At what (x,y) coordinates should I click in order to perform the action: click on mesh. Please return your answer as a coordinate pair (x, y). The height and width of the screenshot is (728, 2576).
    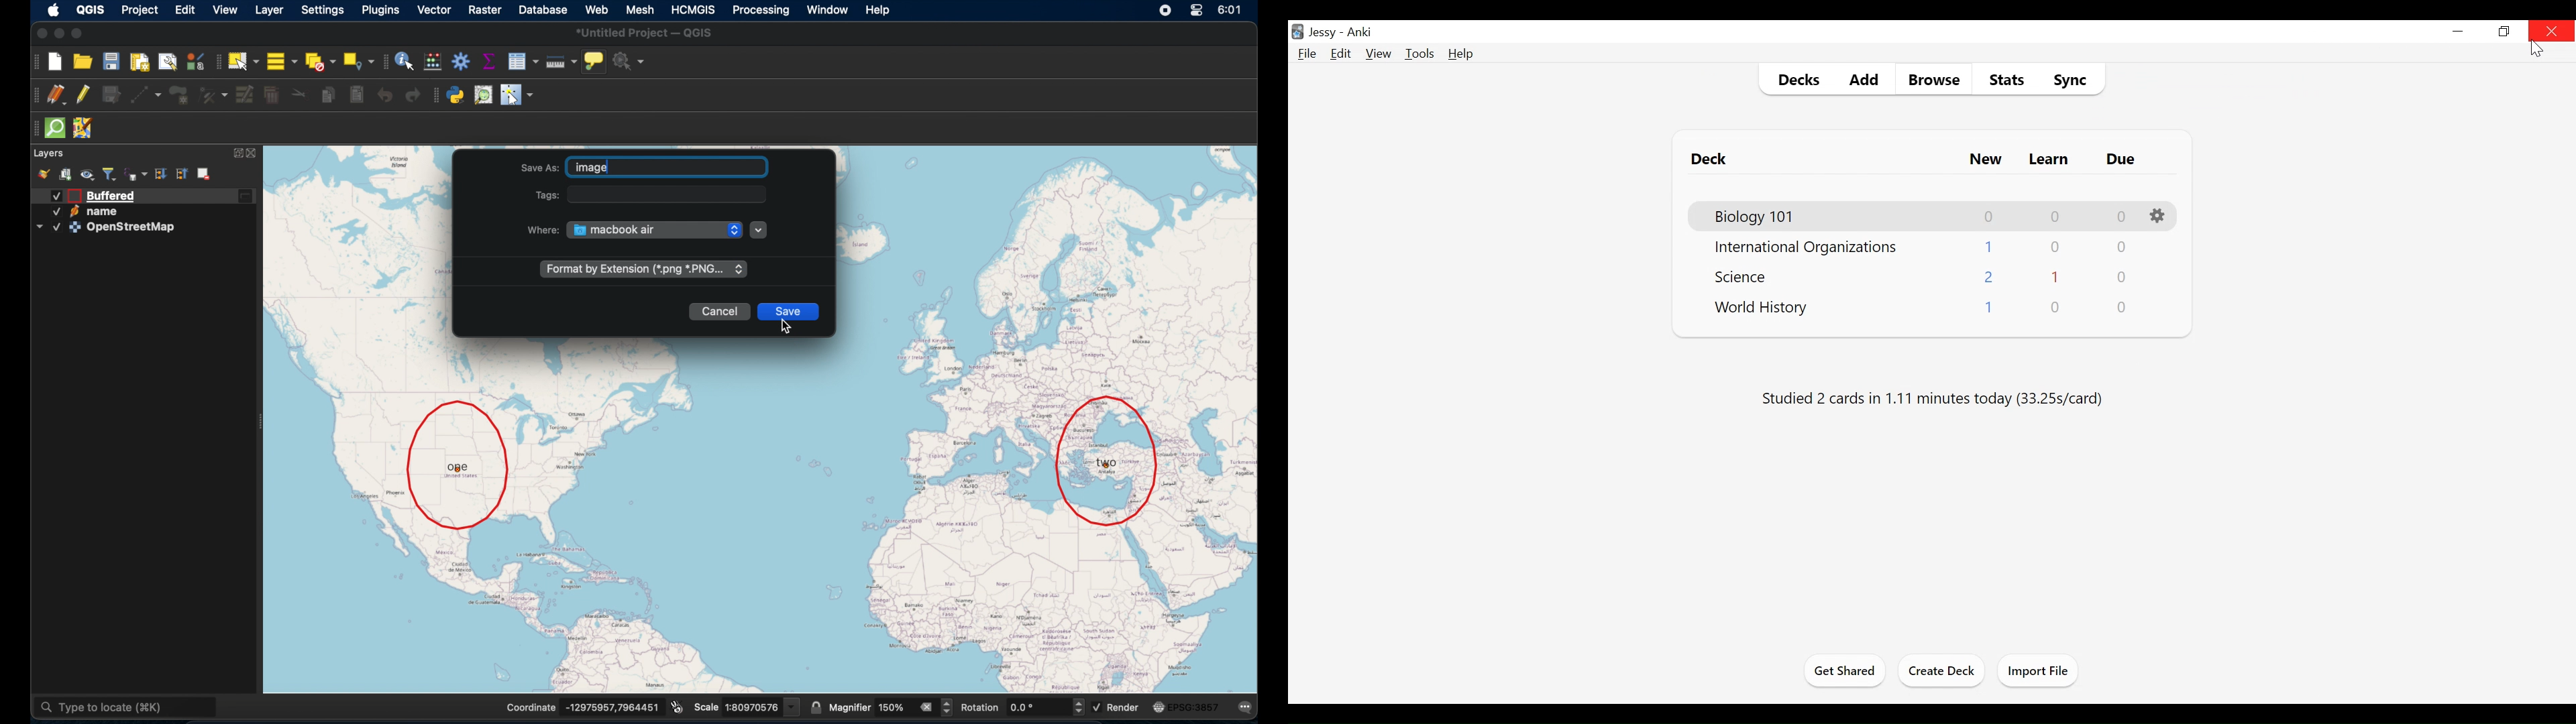
    Looking at the image, I should click on (641, 9).